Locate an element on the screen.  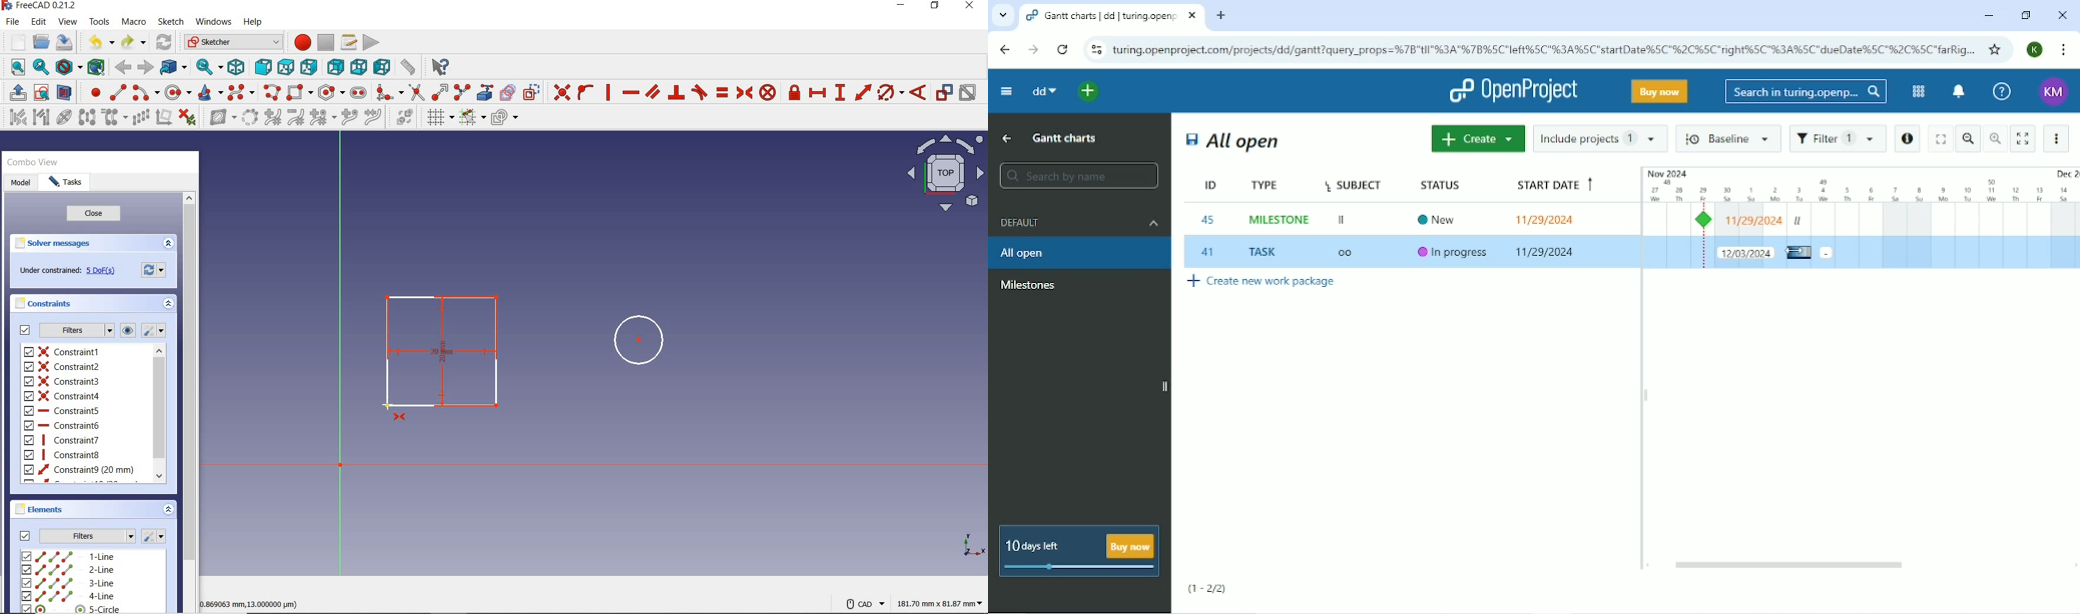
go to linked object is located at coordinates (173, 66).